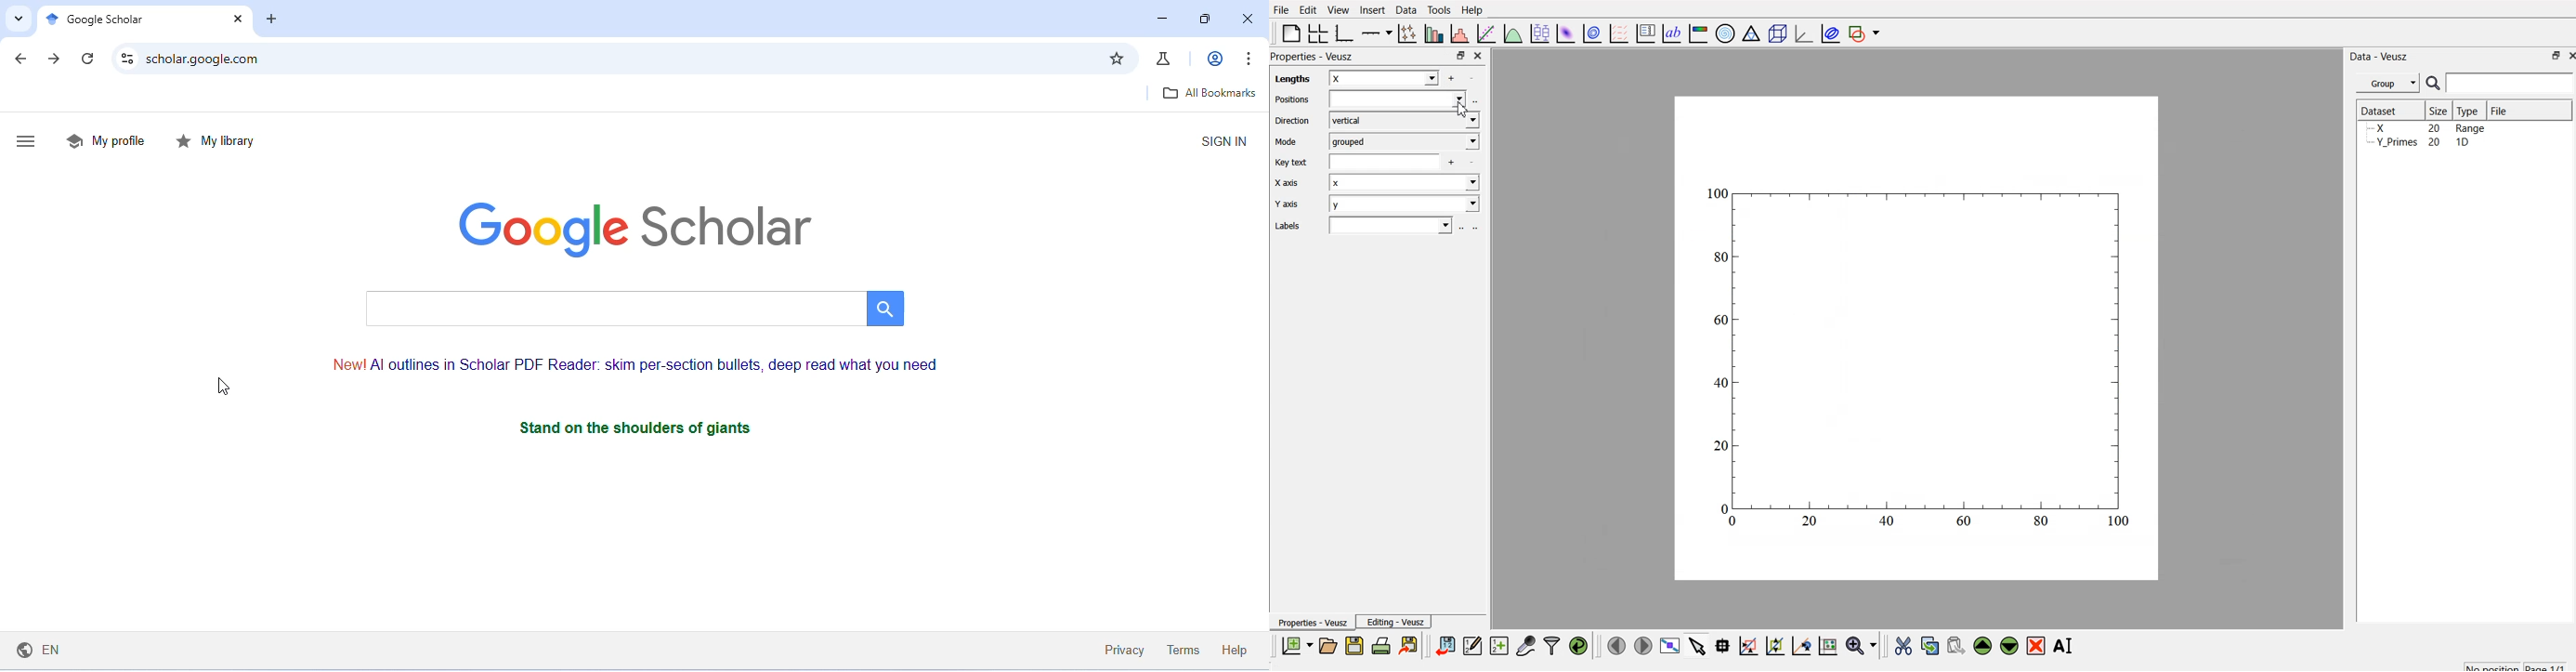 Image resolution: width=2576 pixels, height=672 pixels. What do you see at coordinates (1327, 645) in the screenshot?
I see `open a document` at bounding box center [1327, 645].